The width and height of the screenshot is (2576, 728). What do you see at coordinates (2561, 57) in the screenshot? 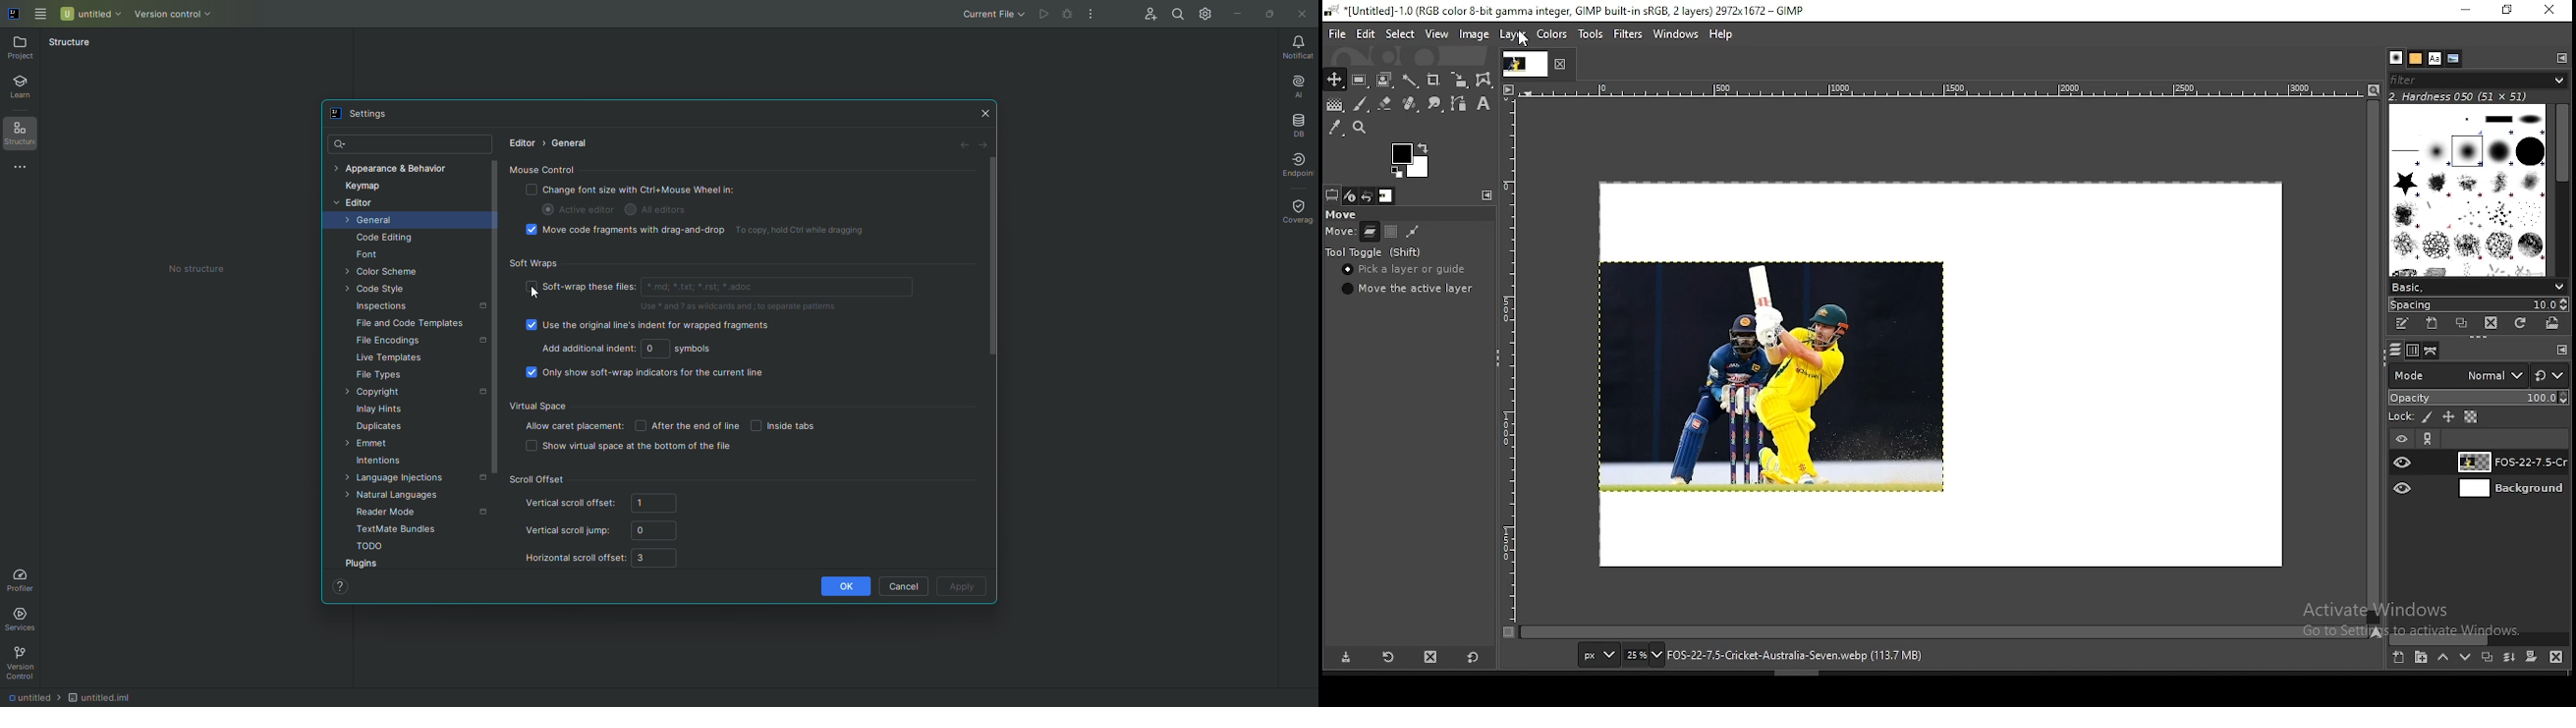
I see `tool` at bounding box center [2561, 57].